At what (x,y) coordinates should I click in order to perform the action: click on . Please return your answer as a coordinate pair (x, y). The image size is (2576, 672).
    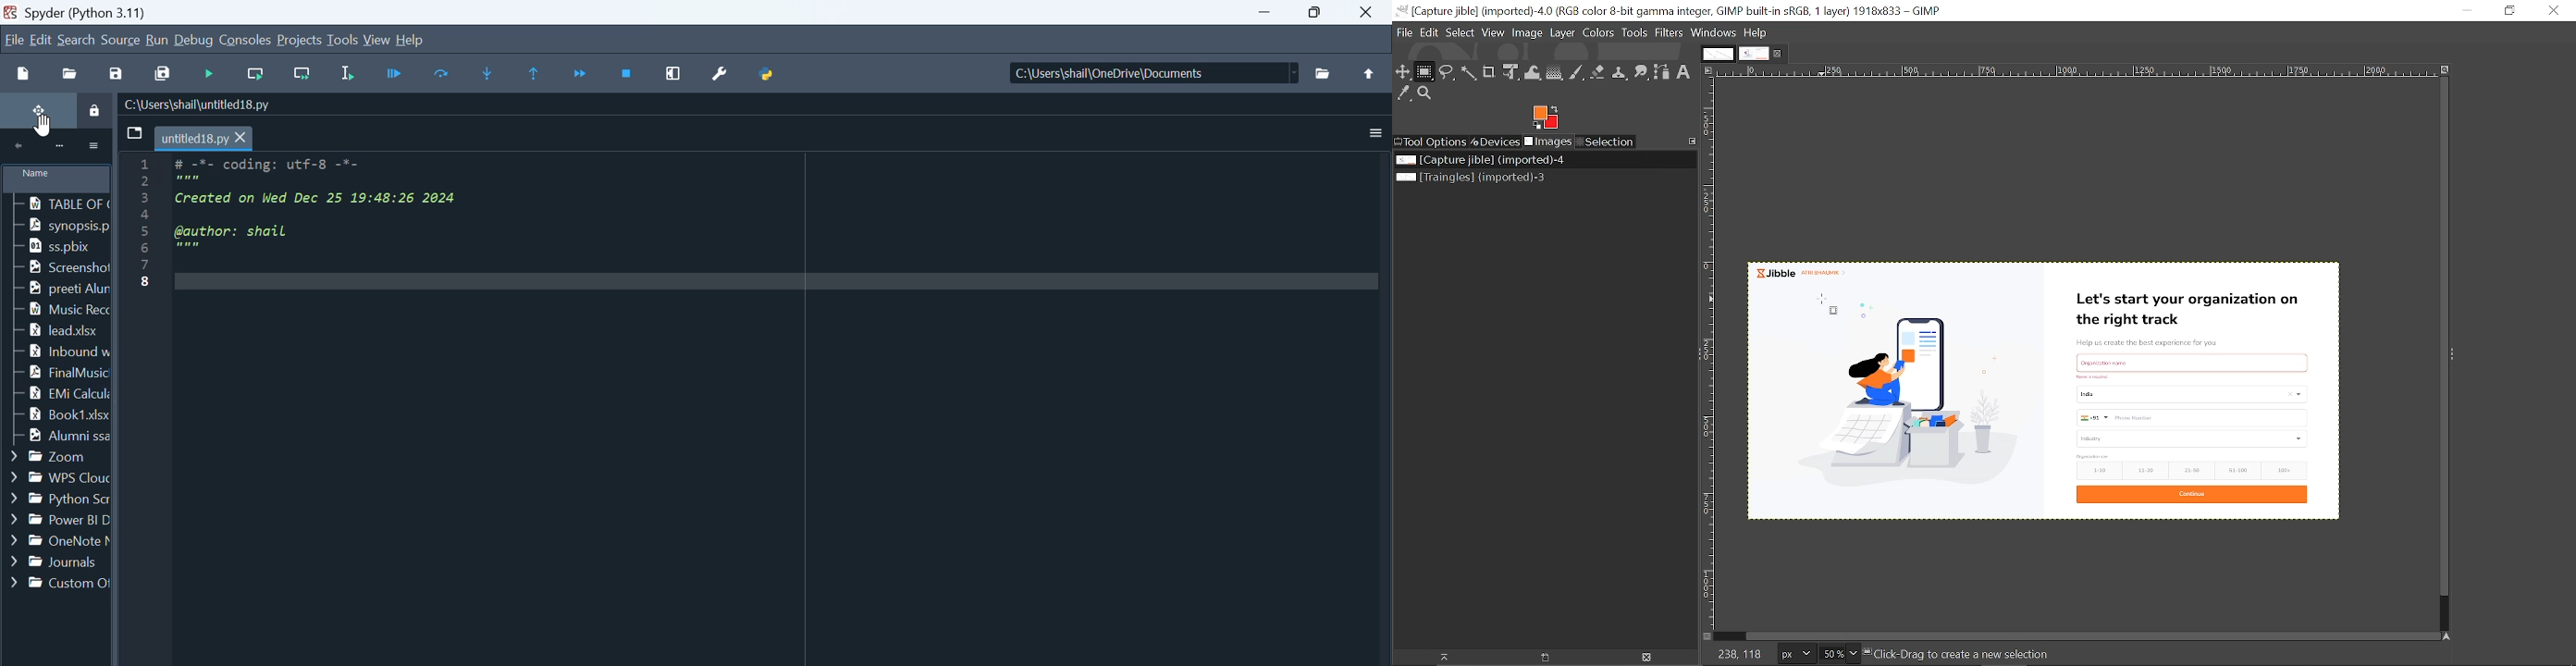
    Looking at the image, I should click on (43, 39).